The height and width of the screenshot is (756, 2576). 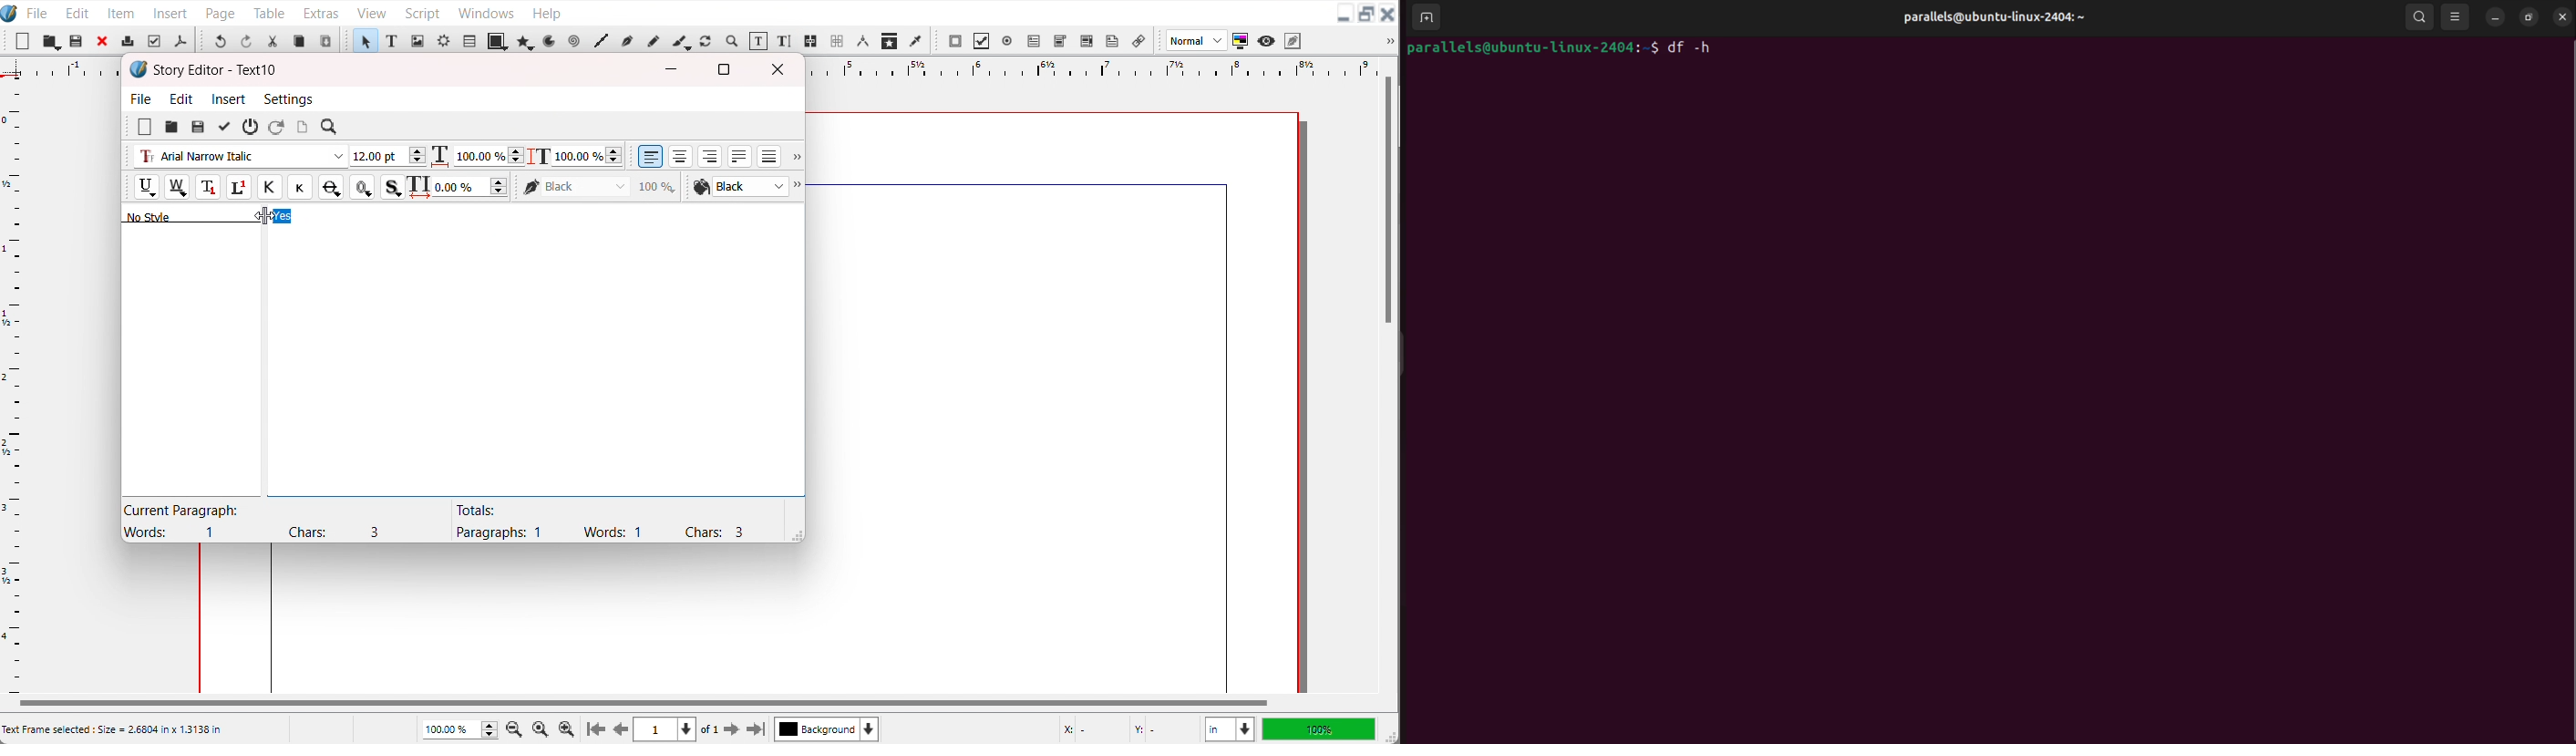 What do you see at coordinates (270, 12) in the screenshot?
I see `Table` at bounding box center [270, 12].